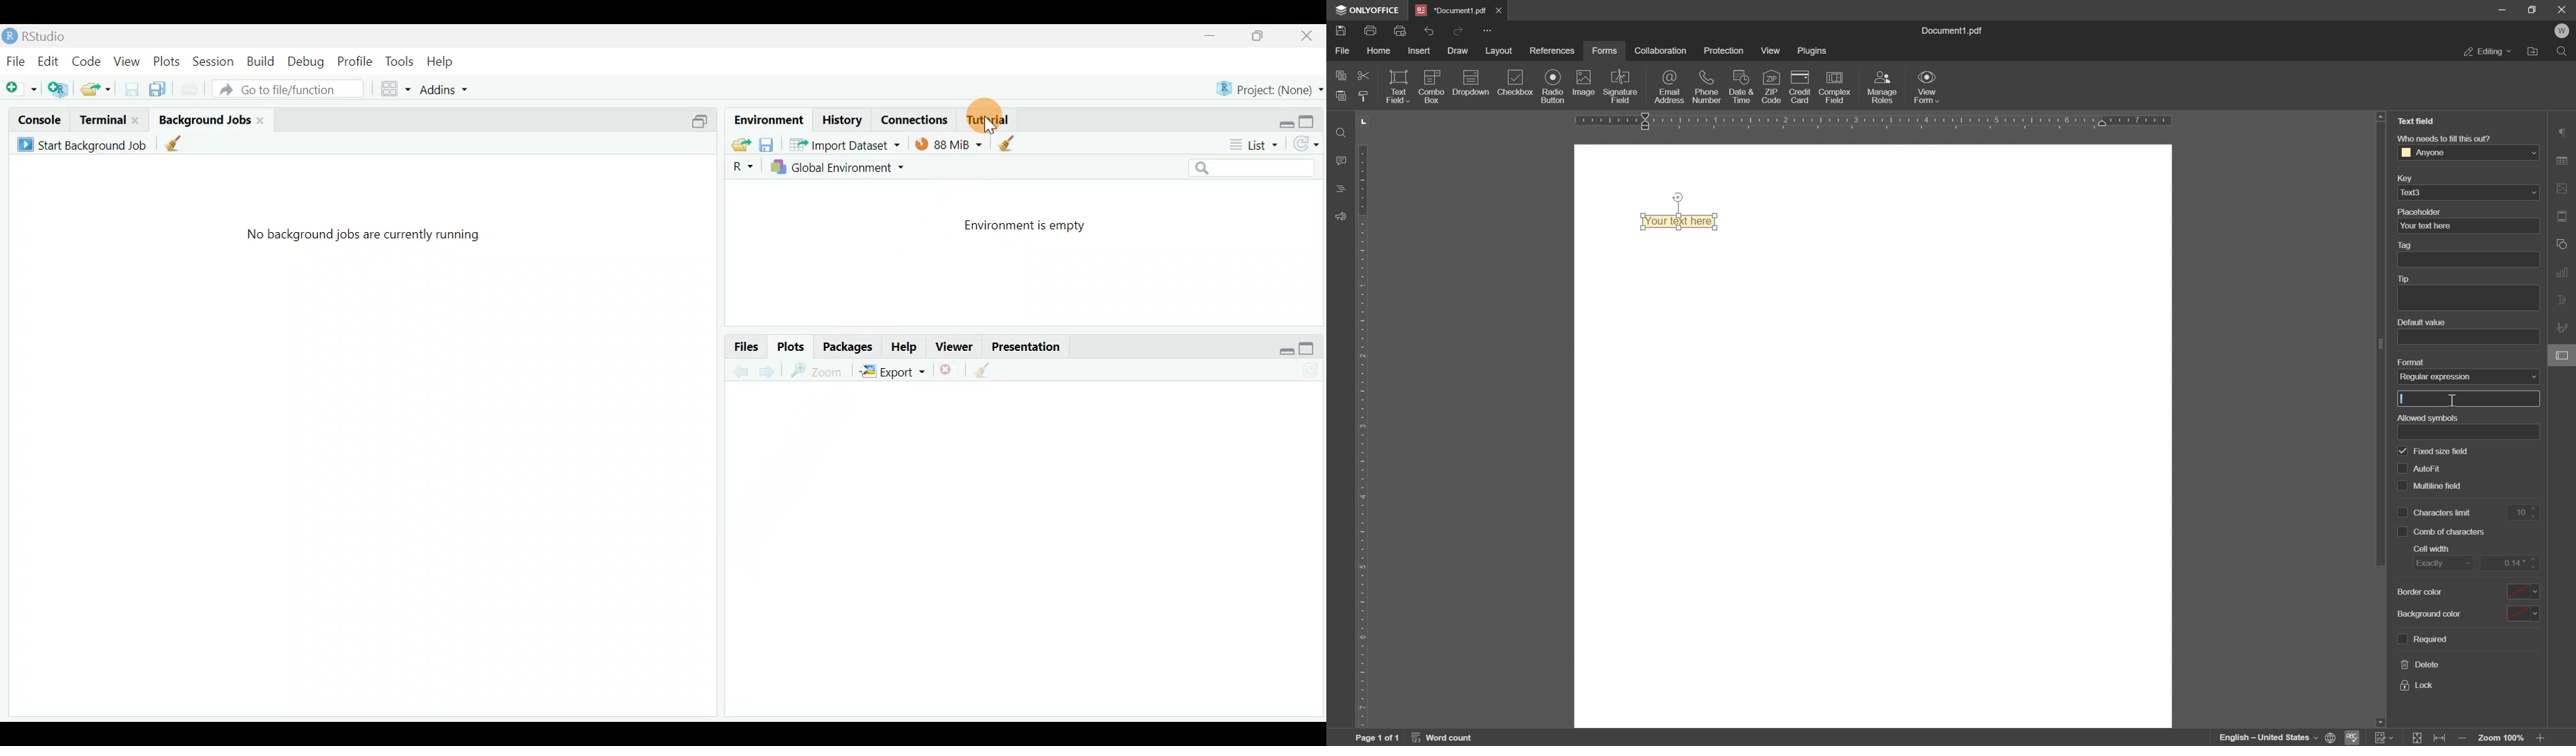 This screenshot has width=2576, height=756. Describe the element at coordinates (1280, 345) in the screenshot. I see `restore down` at that location.